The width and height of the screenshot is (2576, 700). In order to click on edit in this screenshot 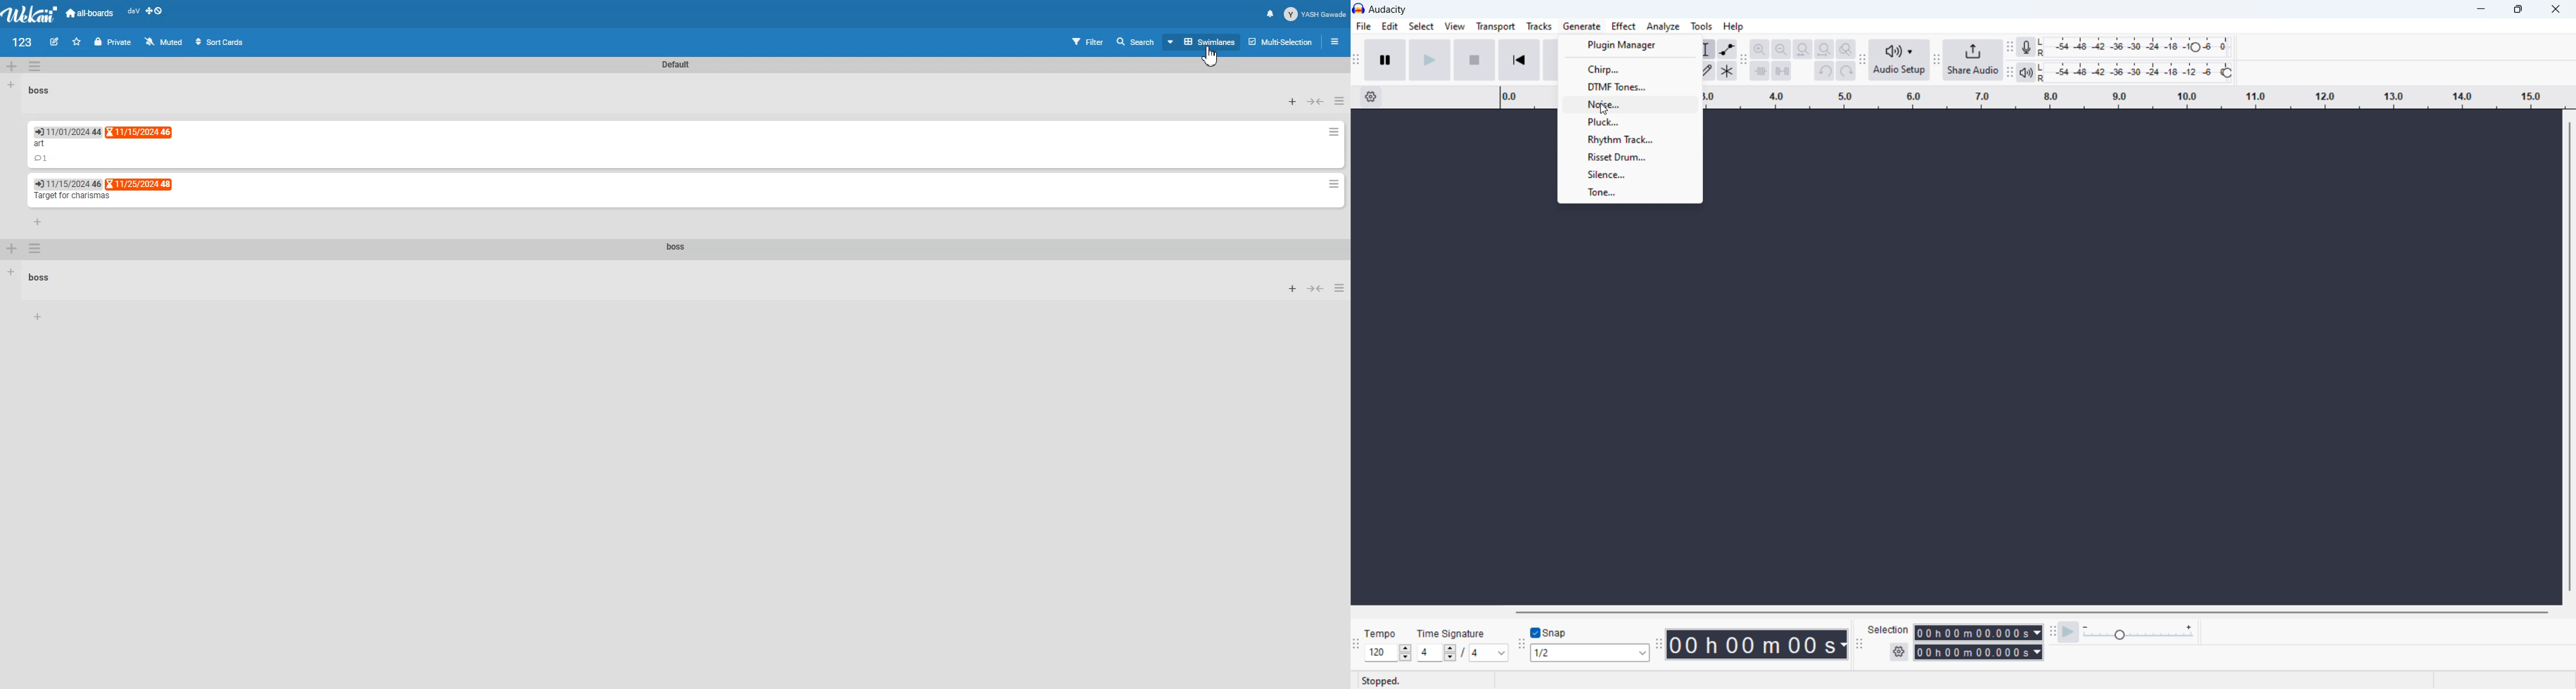, I will do `click(1390, 26)`.